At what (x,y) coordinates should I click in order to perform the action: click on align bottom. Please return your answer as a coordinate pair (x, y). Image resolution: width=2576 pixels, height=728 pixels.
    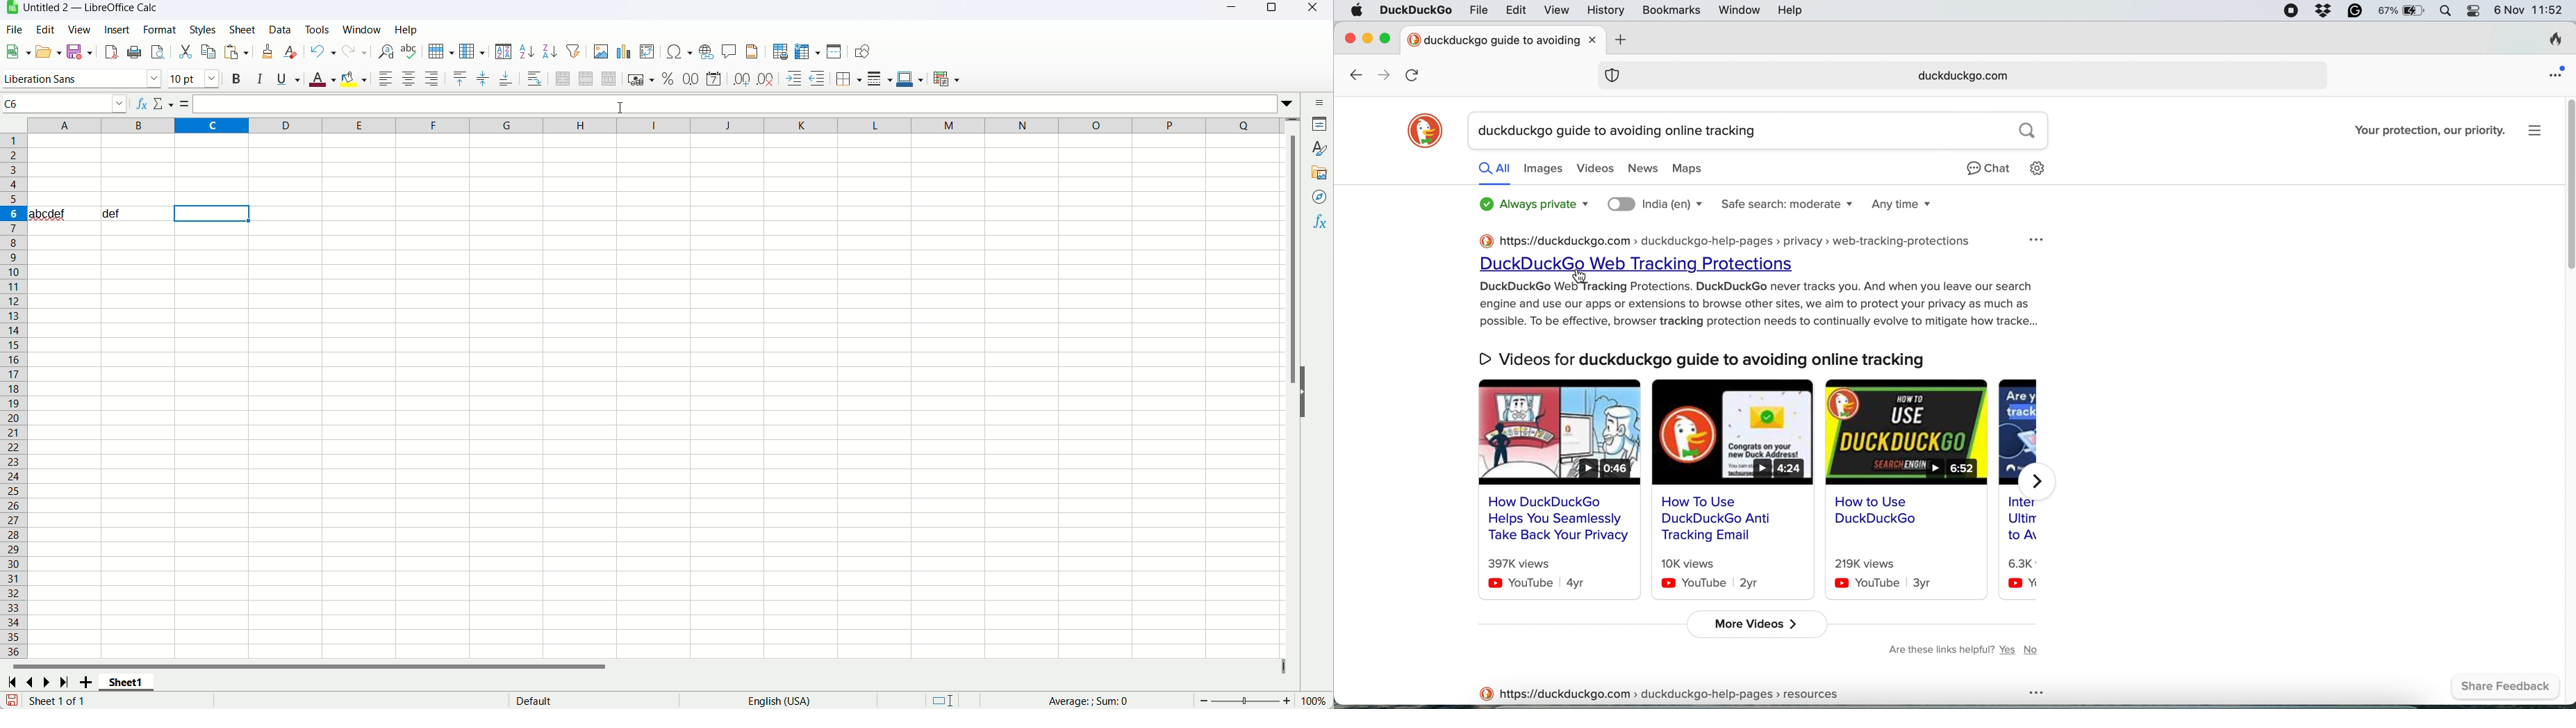
    Looking at the image, I should click on (506, 79).